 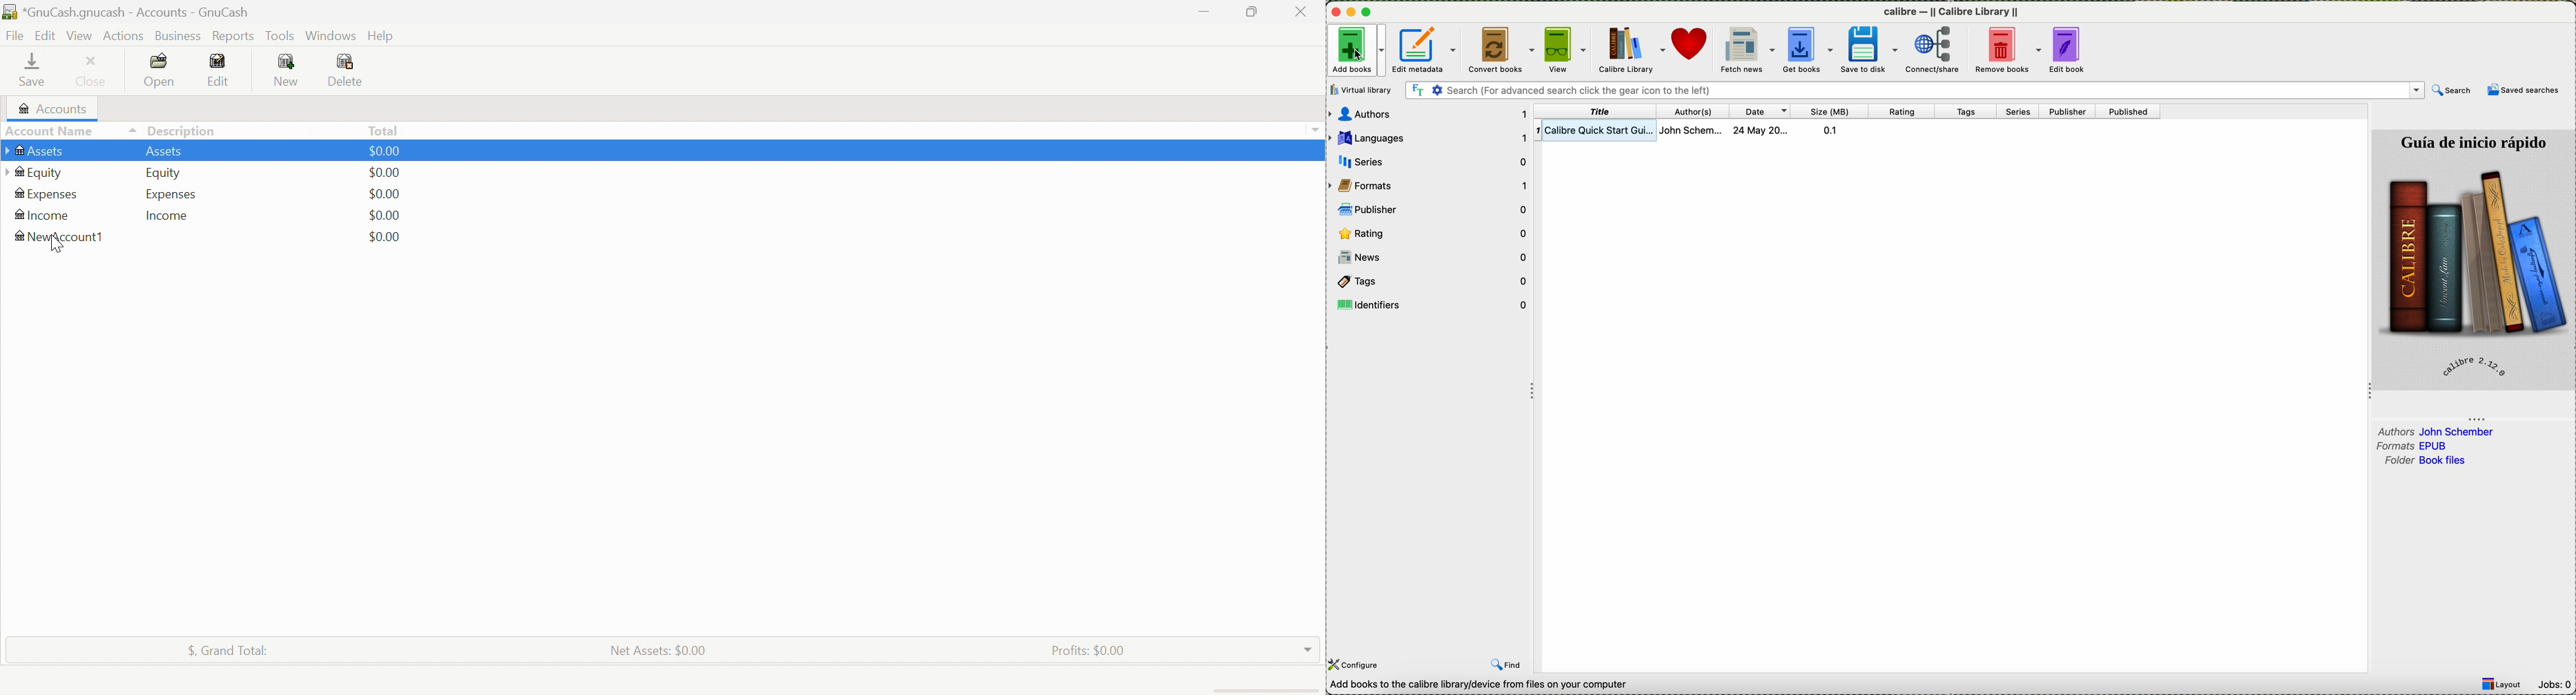 I want to click on save to disk, so click(x=1867, y=50).